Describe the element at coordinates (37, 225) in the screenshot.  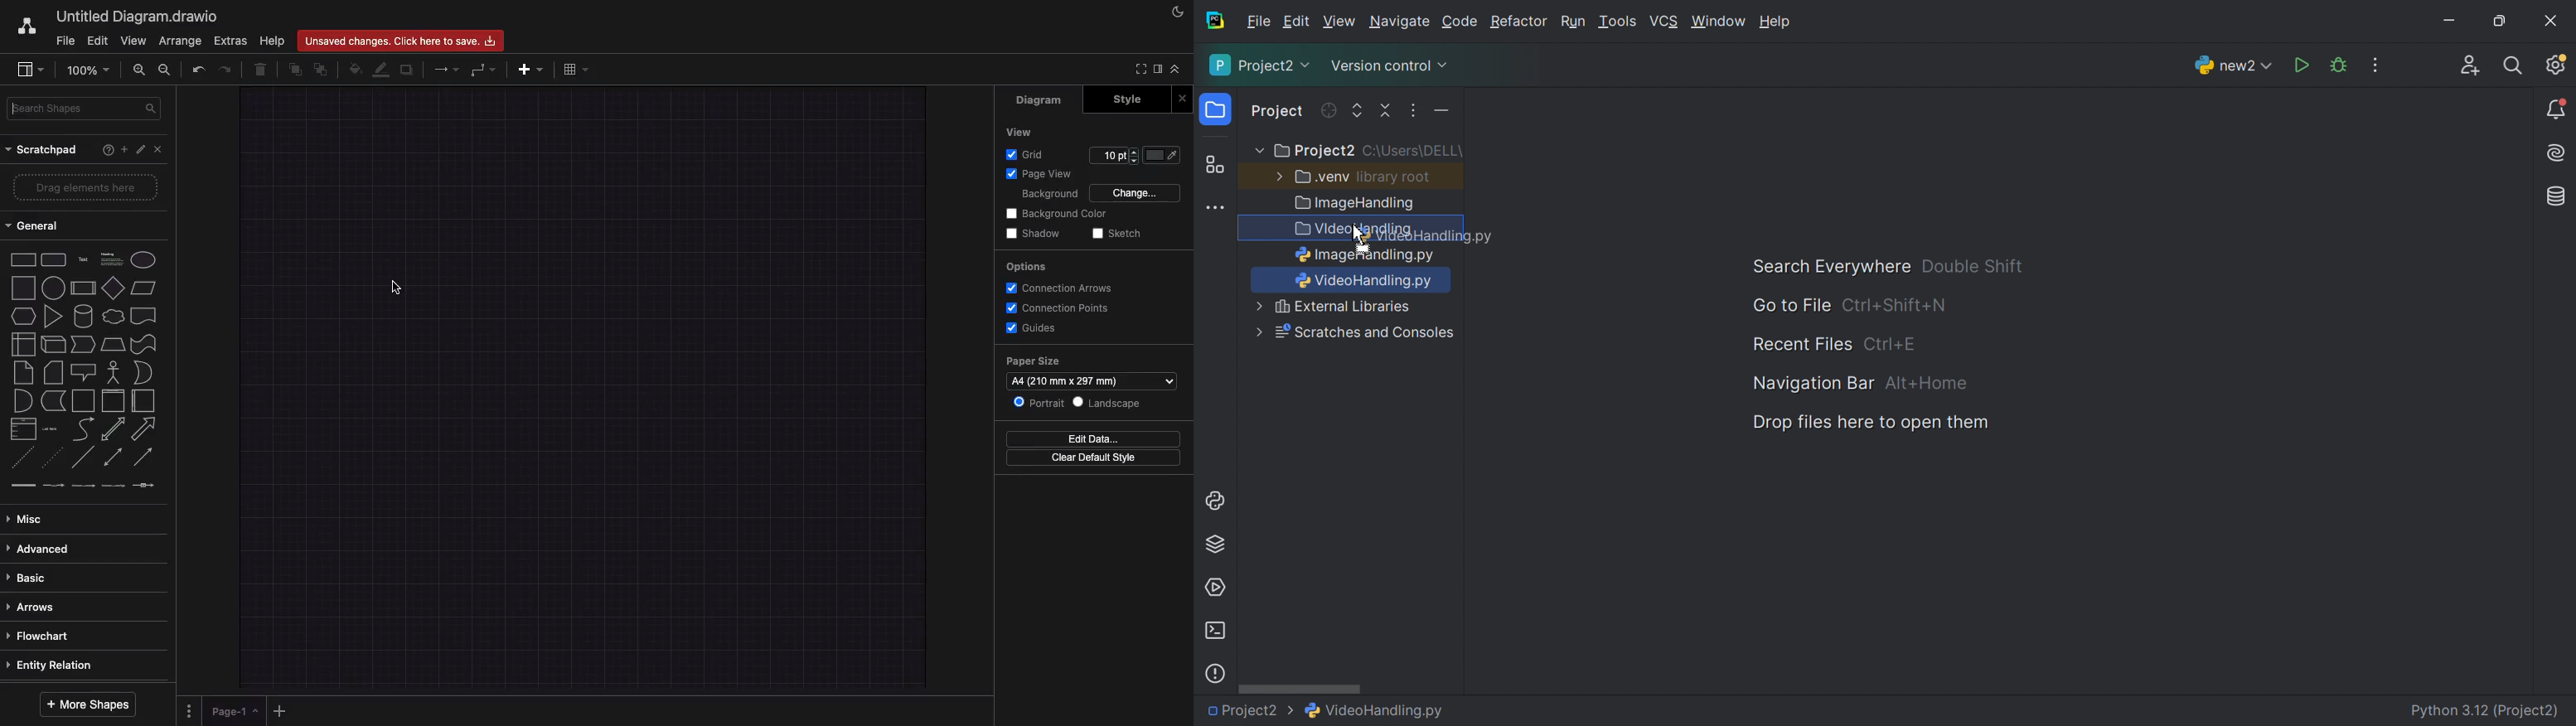
I see `General` at that location.